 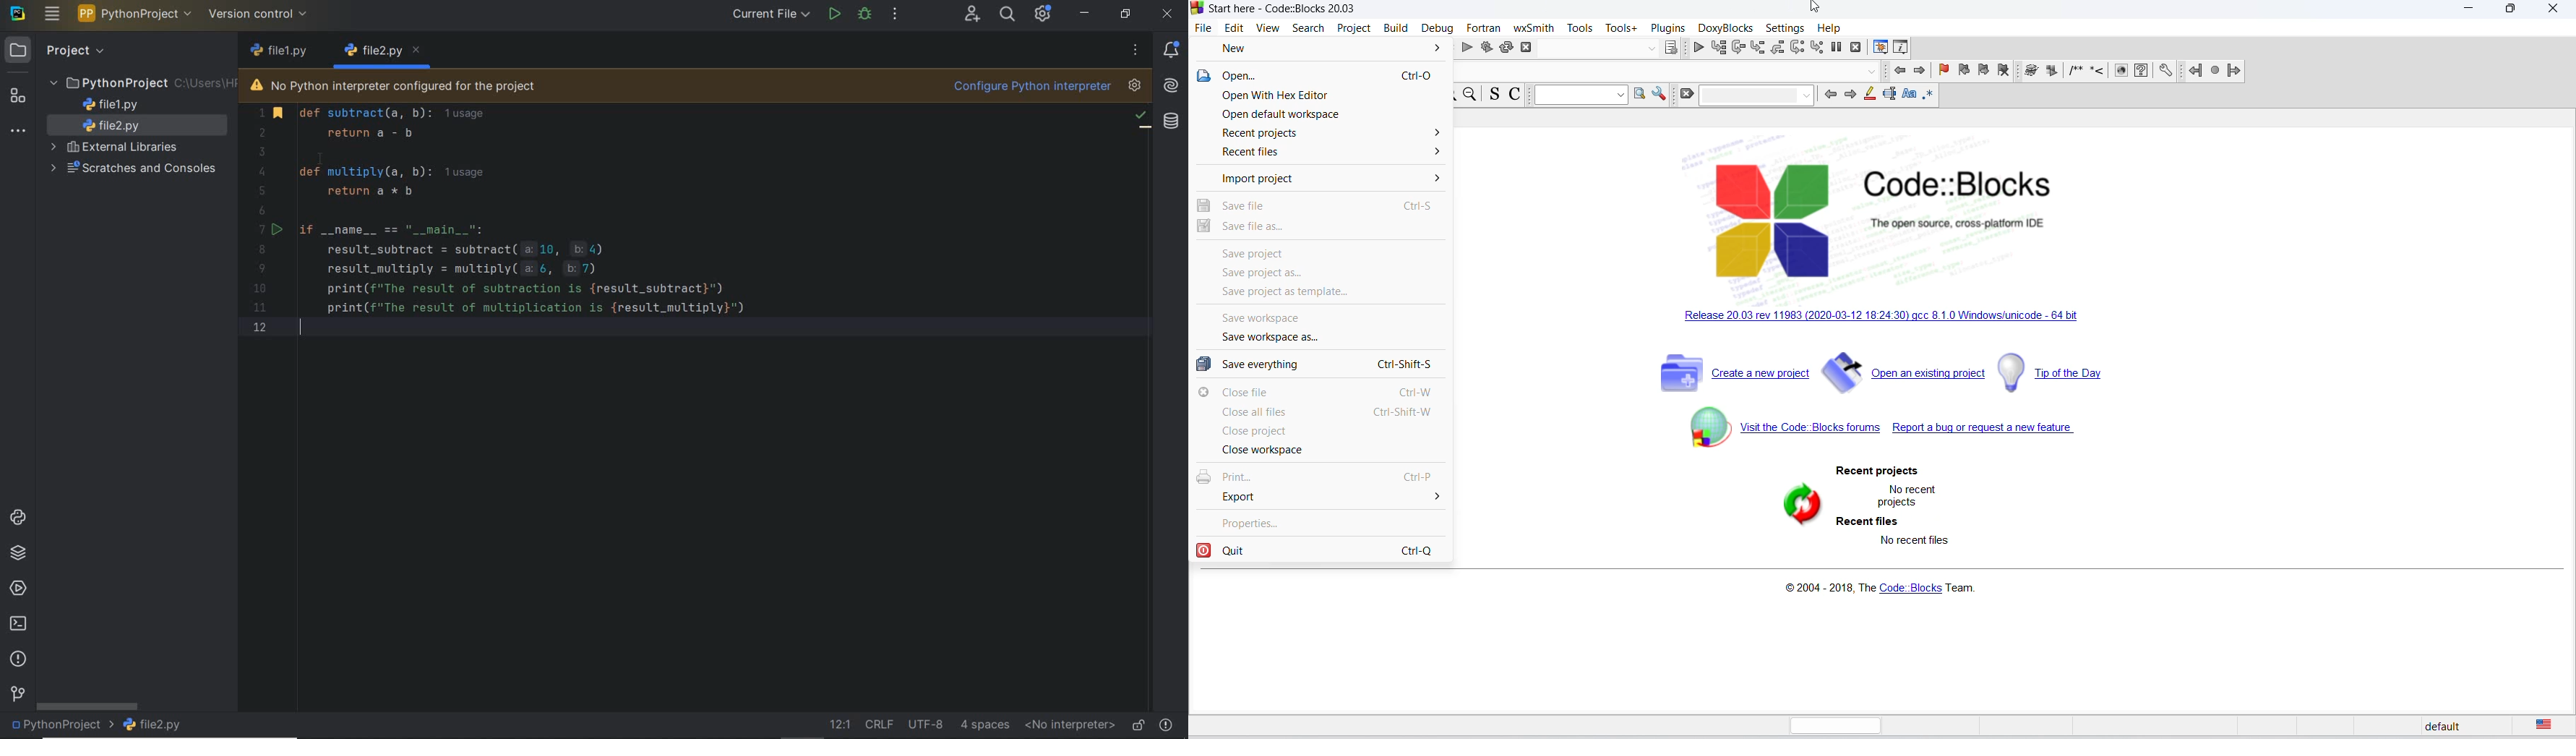 I want to click on tools, so click(x=1580, y=28).